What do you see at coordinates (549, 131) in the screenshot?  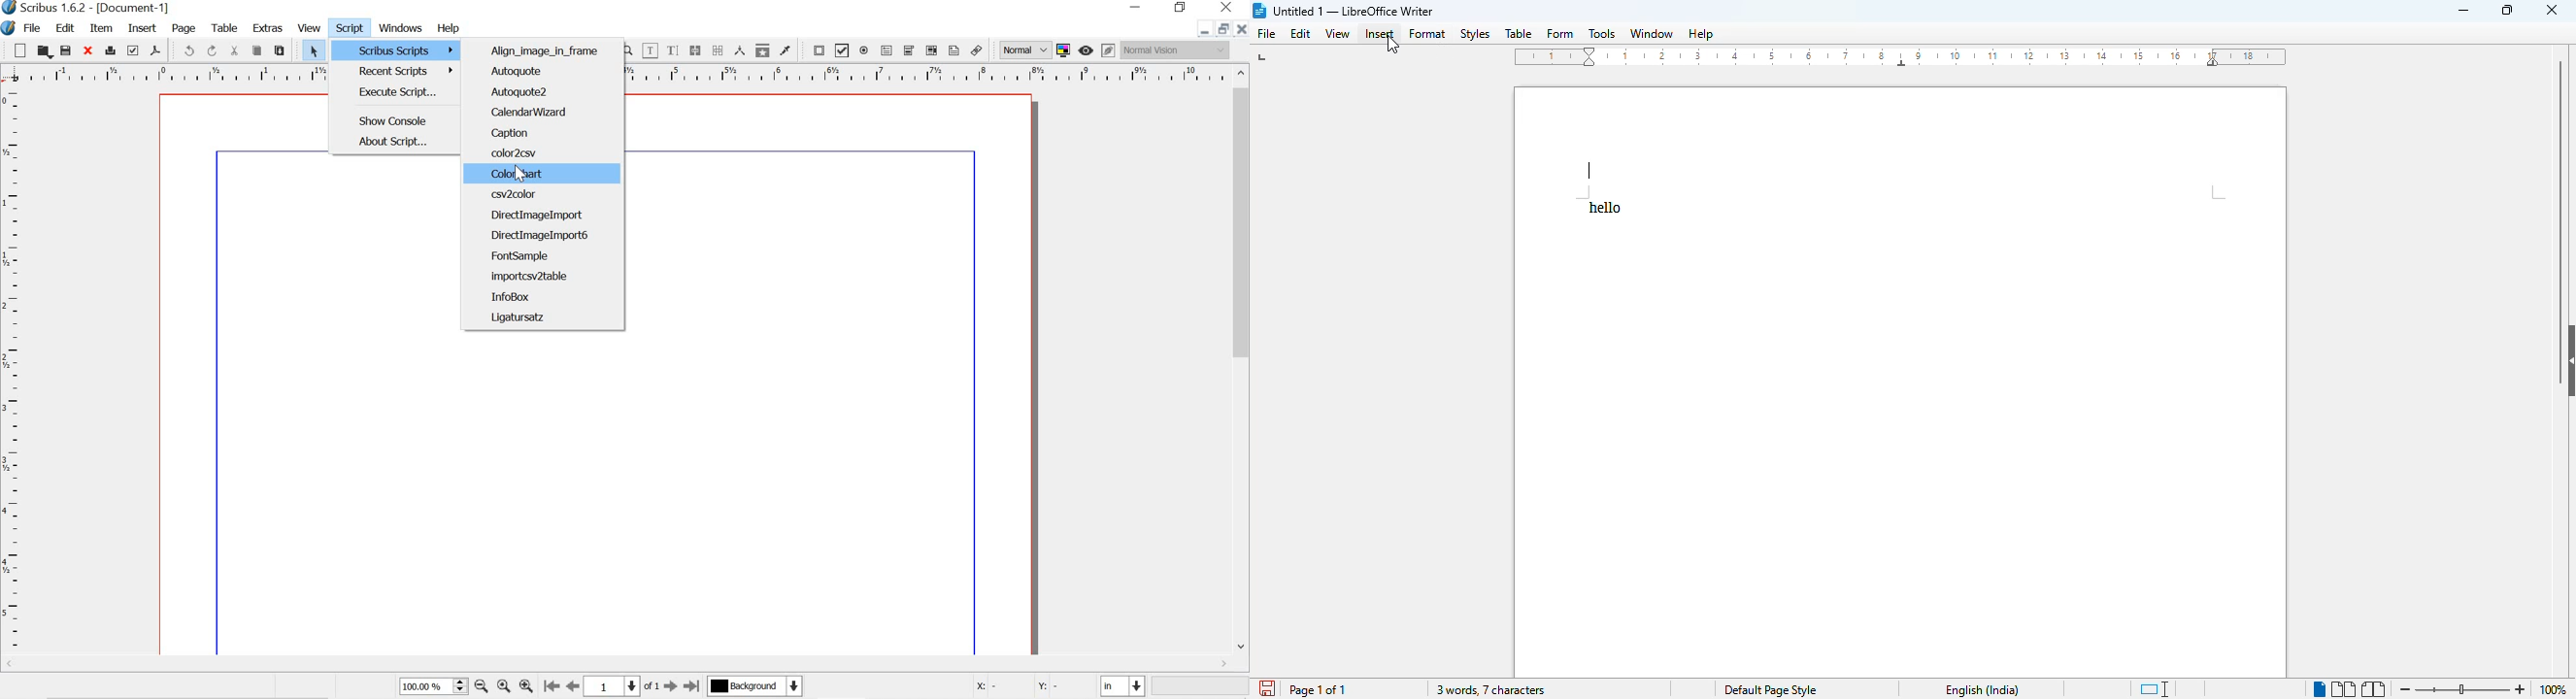 I see `caption` at bounding box center [549, 131].